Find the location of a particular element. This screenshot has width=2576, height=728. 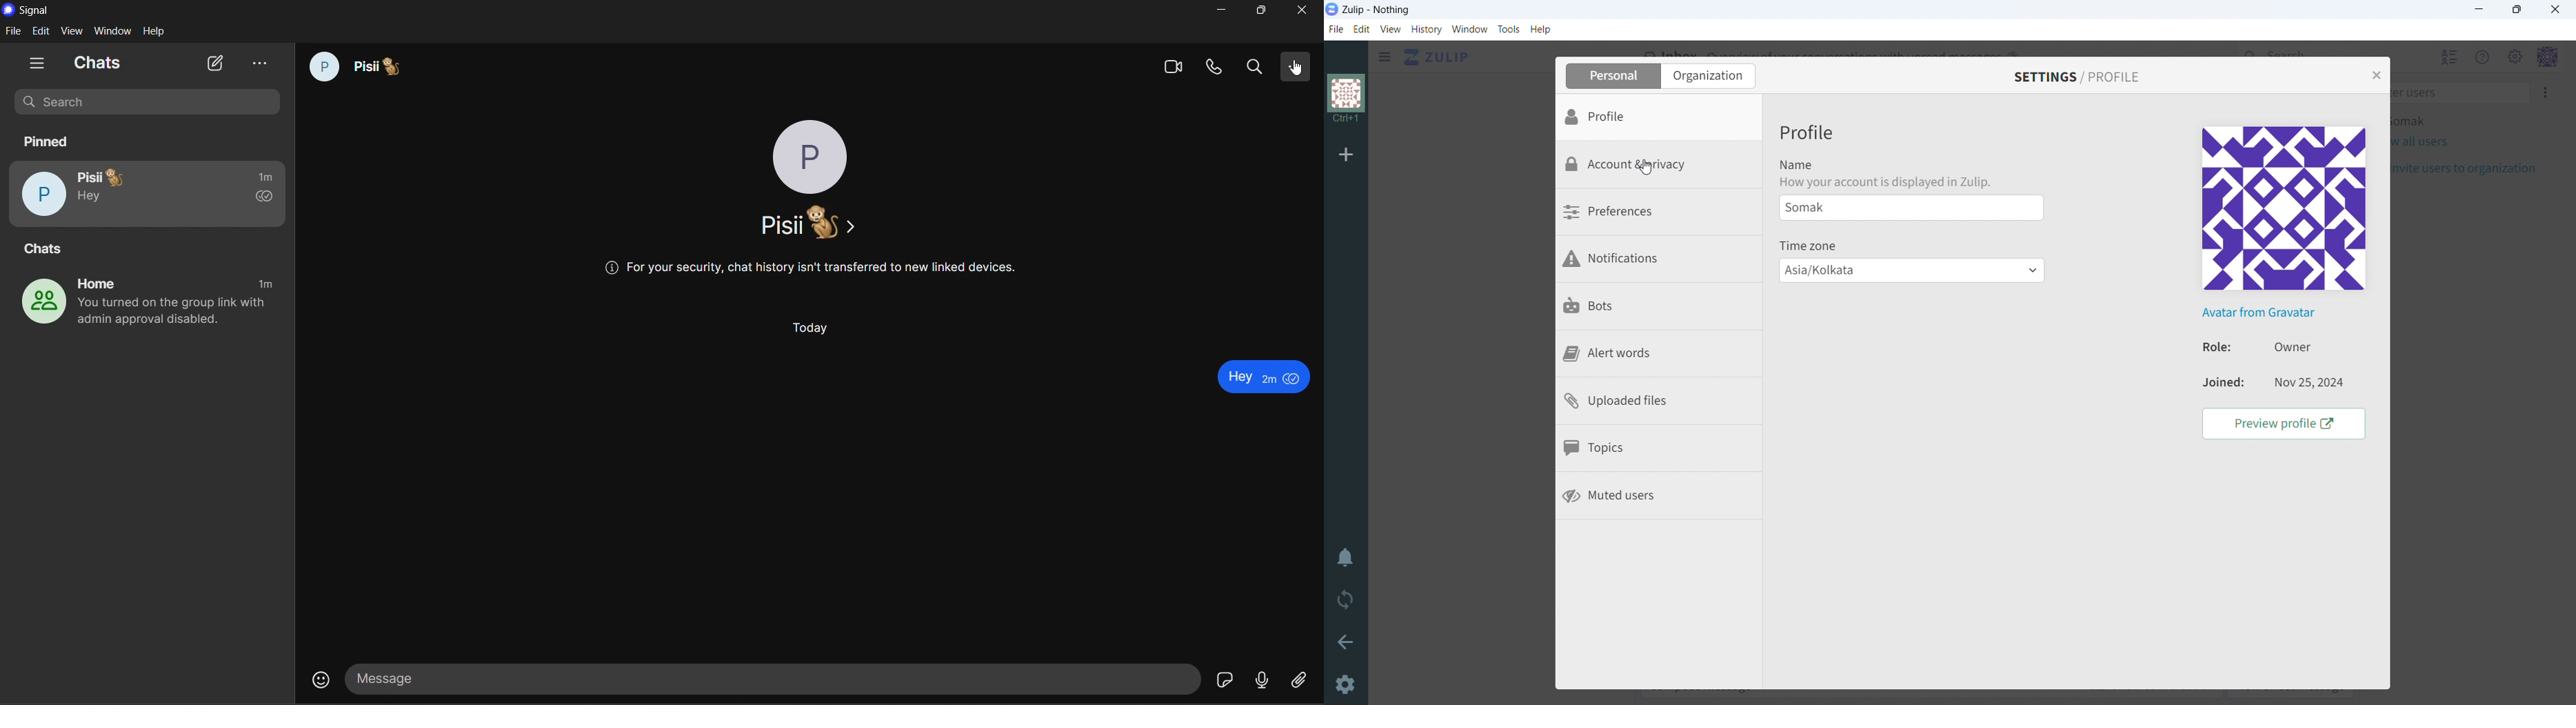

settings/profile is located at coordinates (2077, 76).